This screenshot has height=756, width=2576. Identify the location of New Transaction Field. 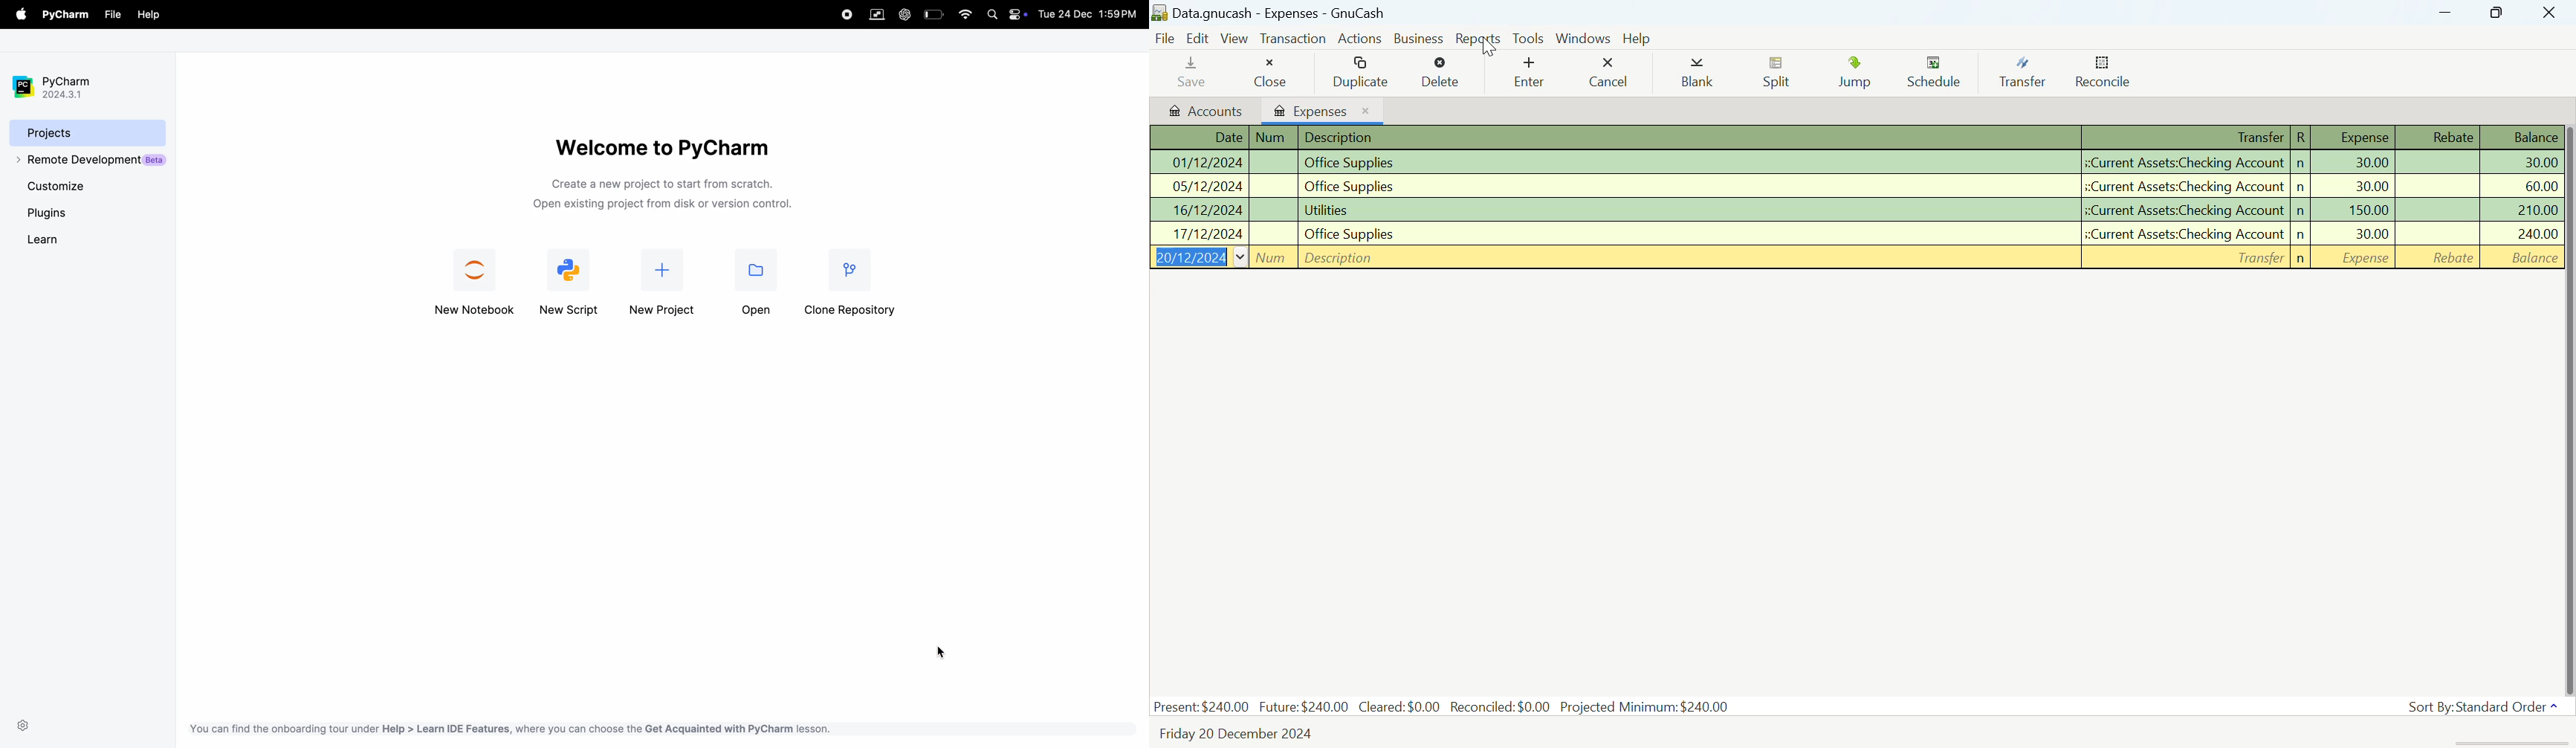
(1855, 259).